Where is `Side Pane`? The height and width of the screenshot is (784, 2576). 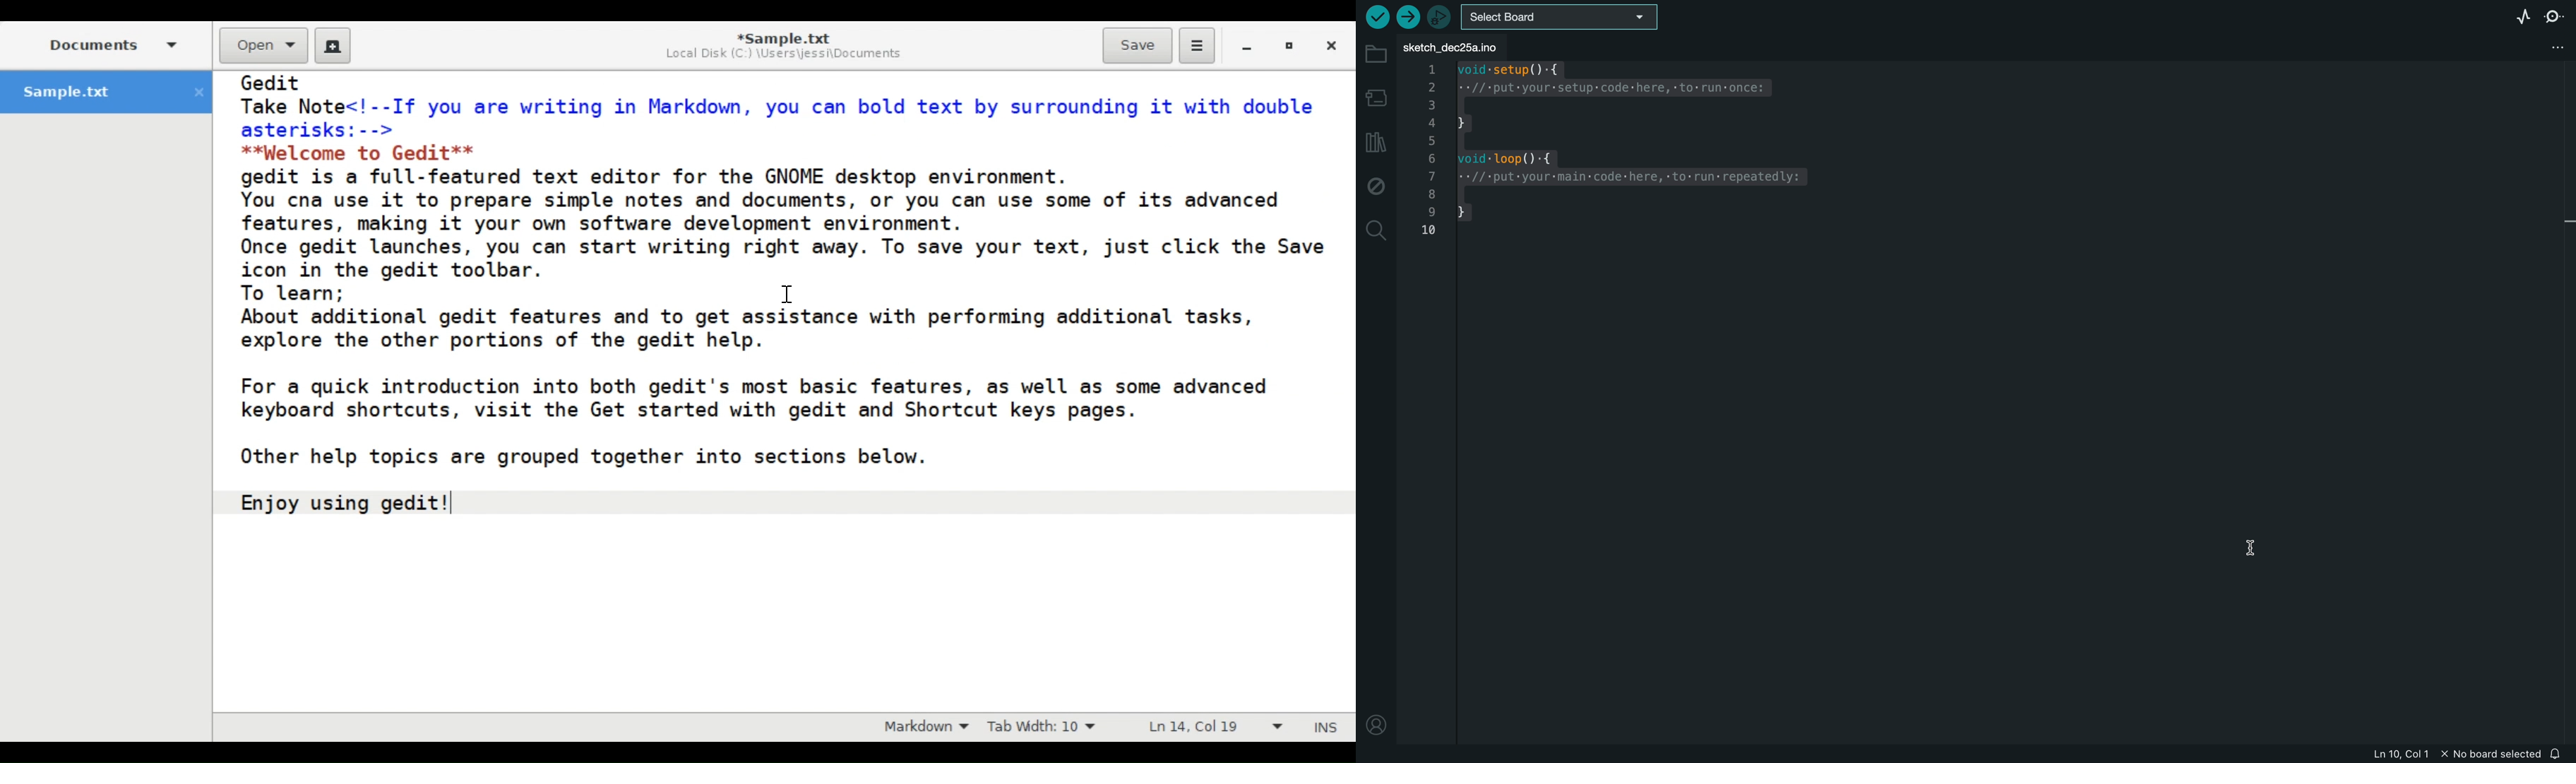
Side Pane is located at coordinates (113, 44).